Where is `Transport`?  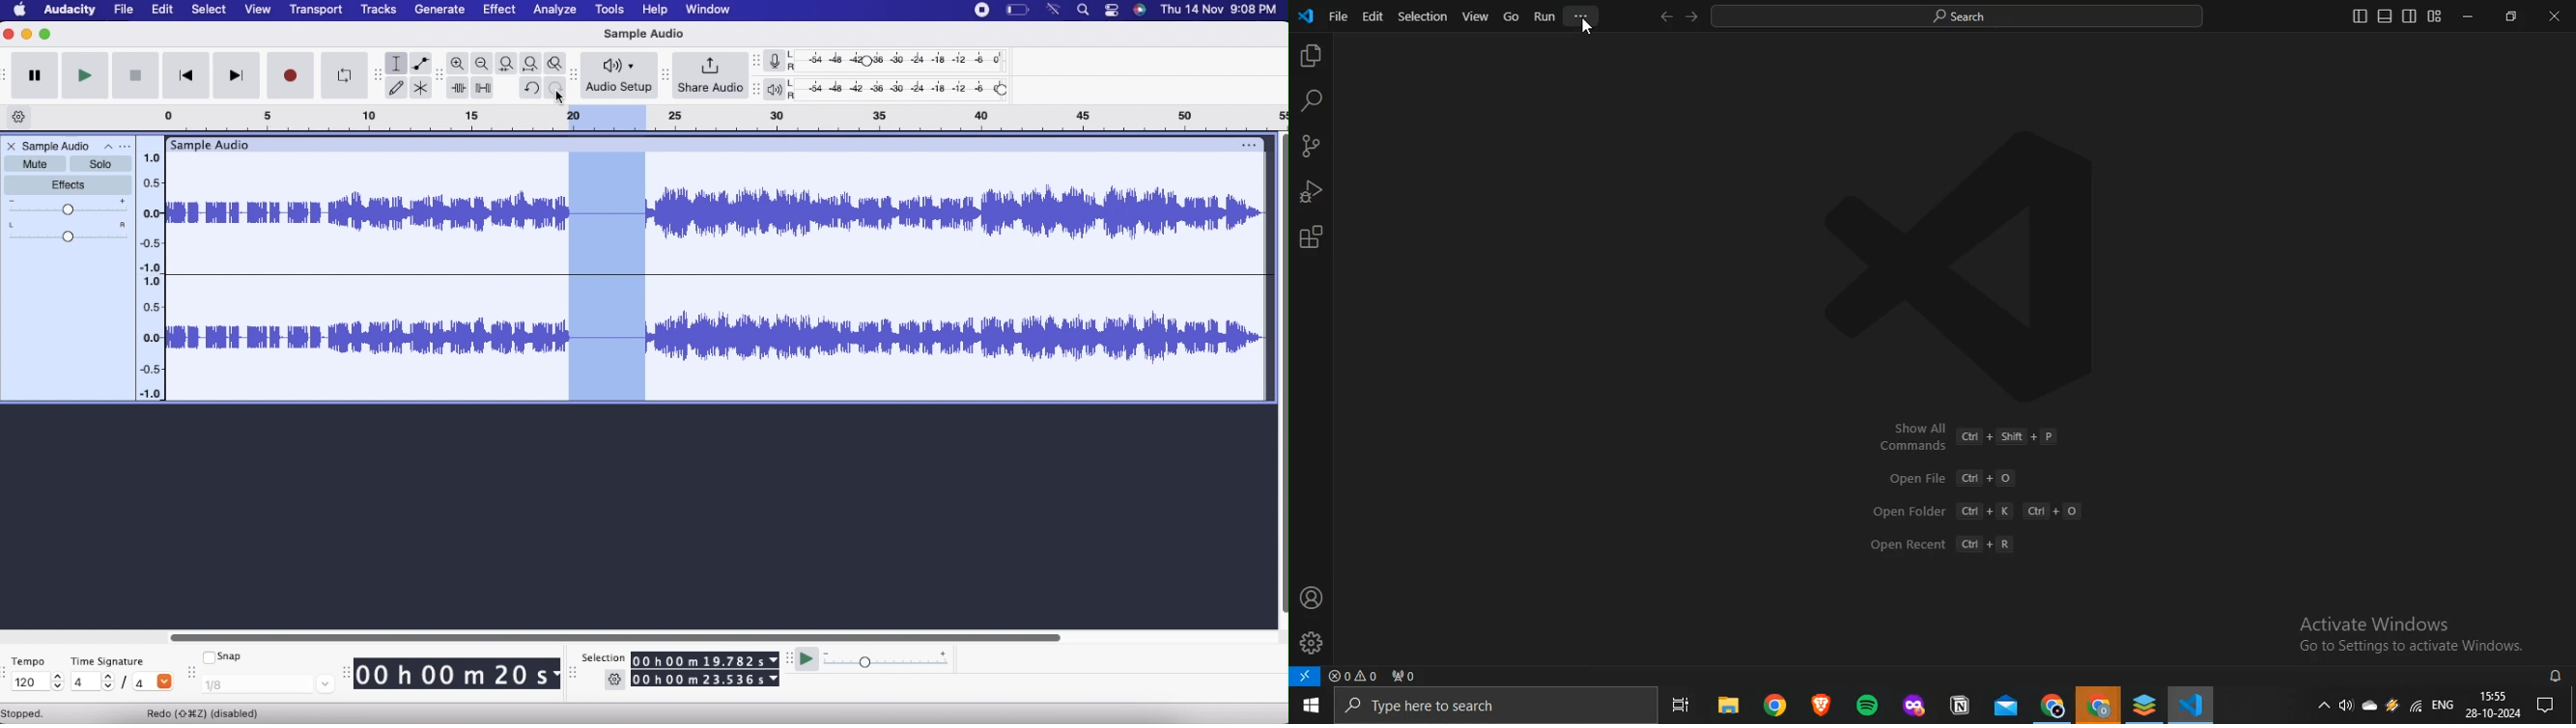
Transport is located at coordinates (317, 11).